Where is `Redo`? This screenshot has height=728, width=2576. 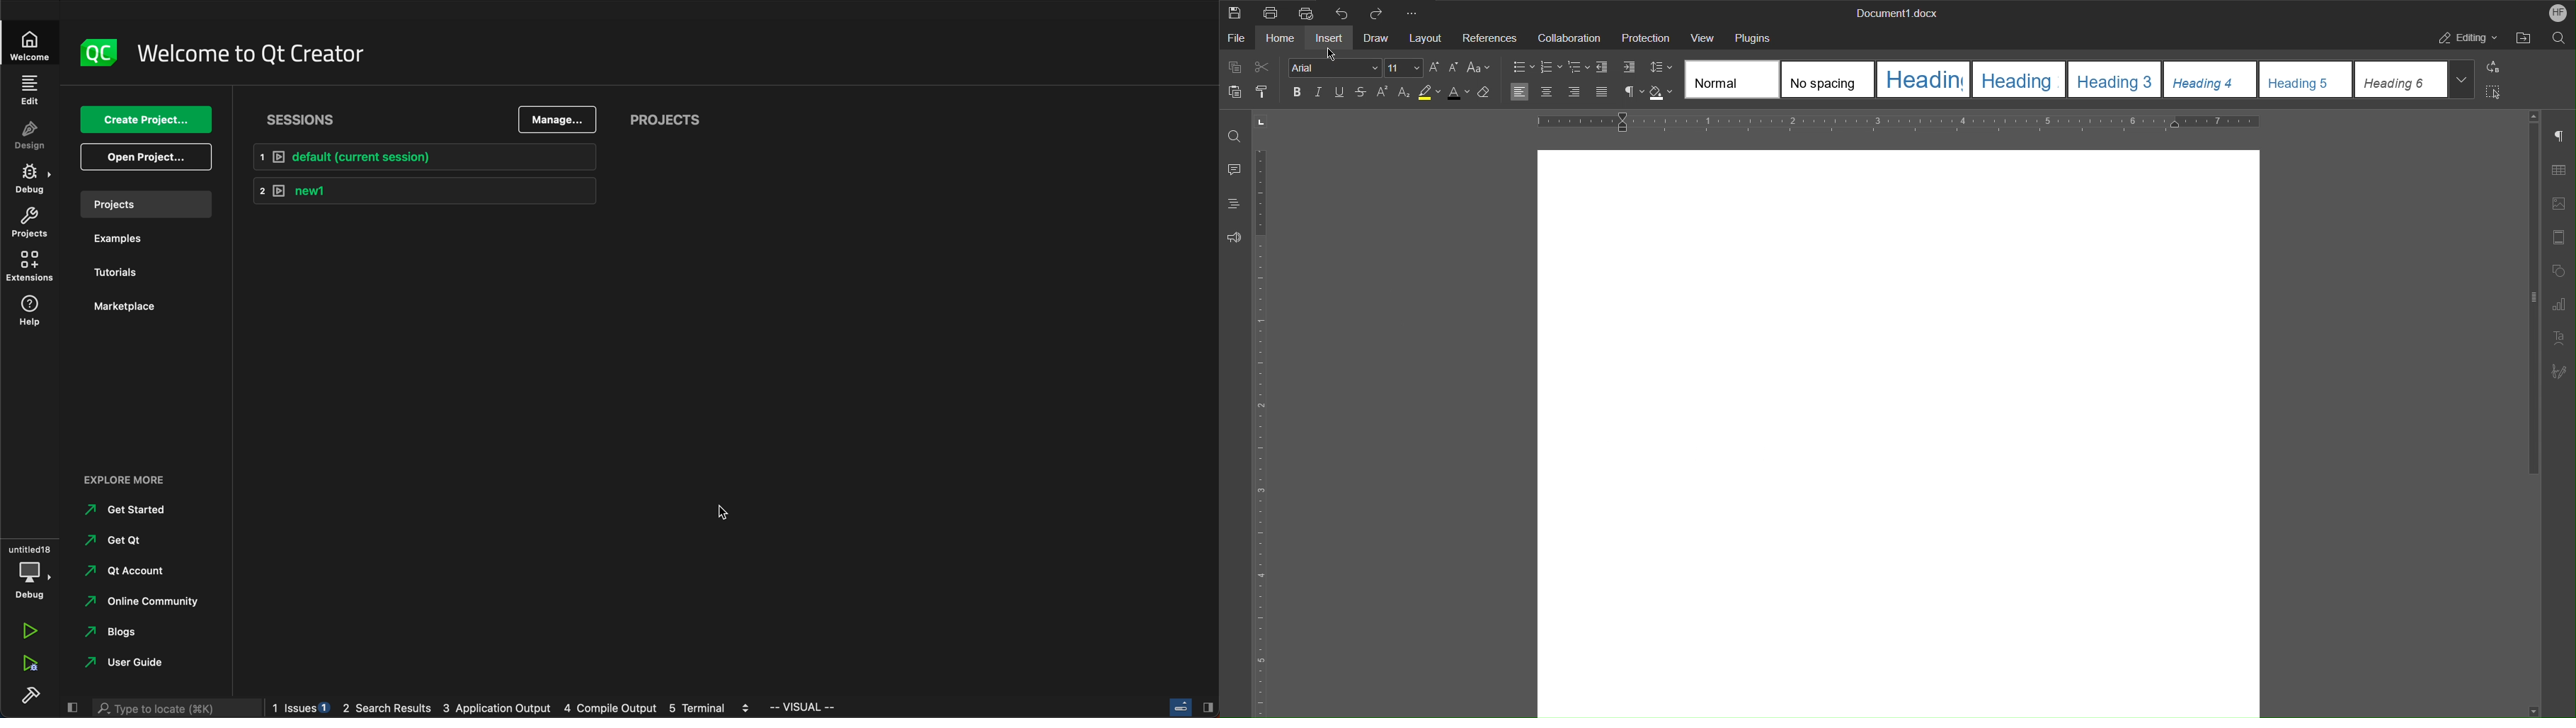 Redo is located at coordinates (1378, 12).